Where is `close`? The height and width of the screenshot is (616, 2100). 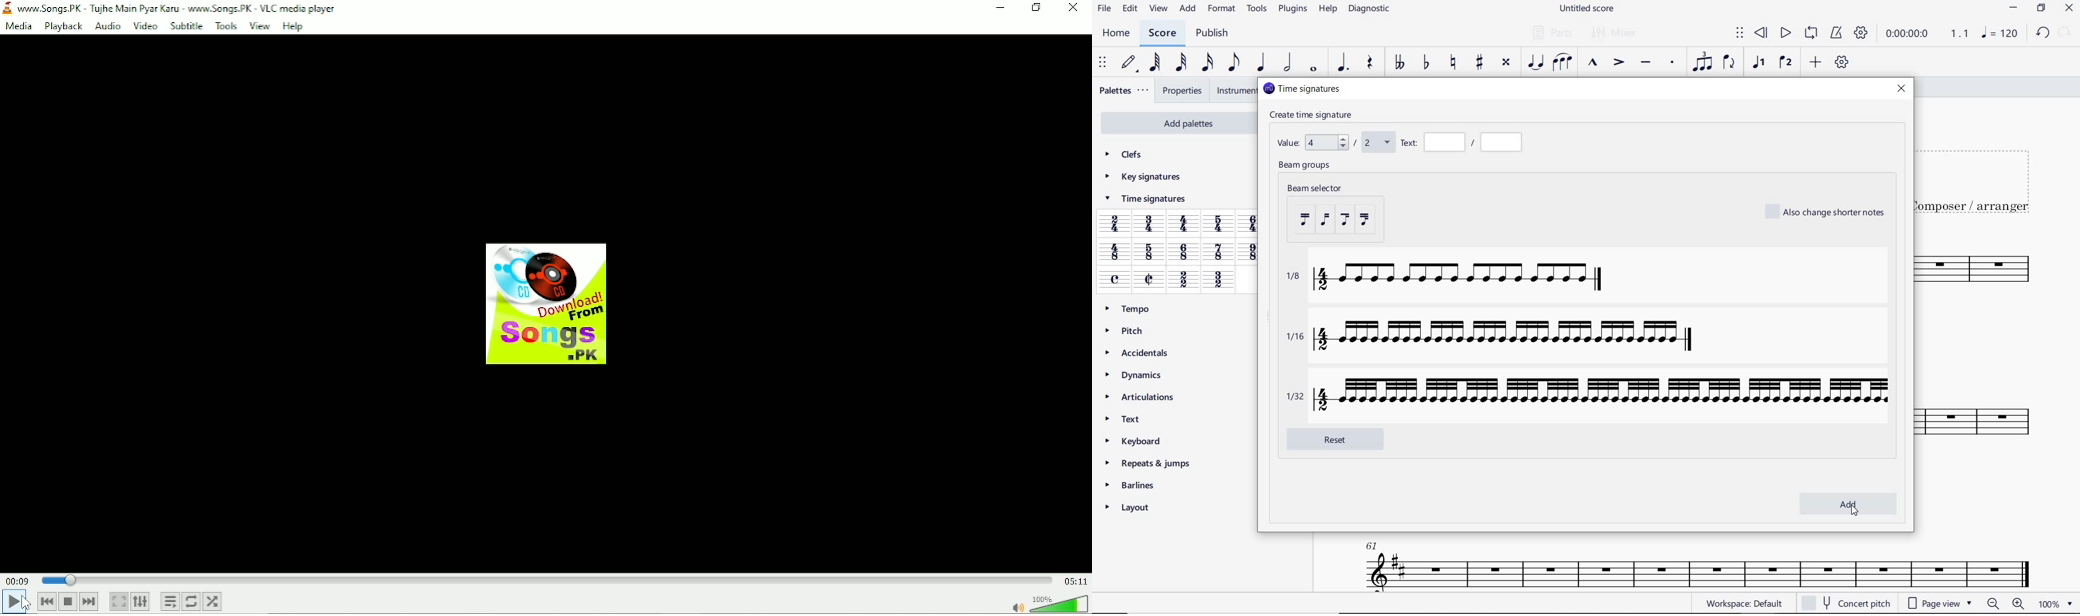
close is located at coordinates (1902, 91).